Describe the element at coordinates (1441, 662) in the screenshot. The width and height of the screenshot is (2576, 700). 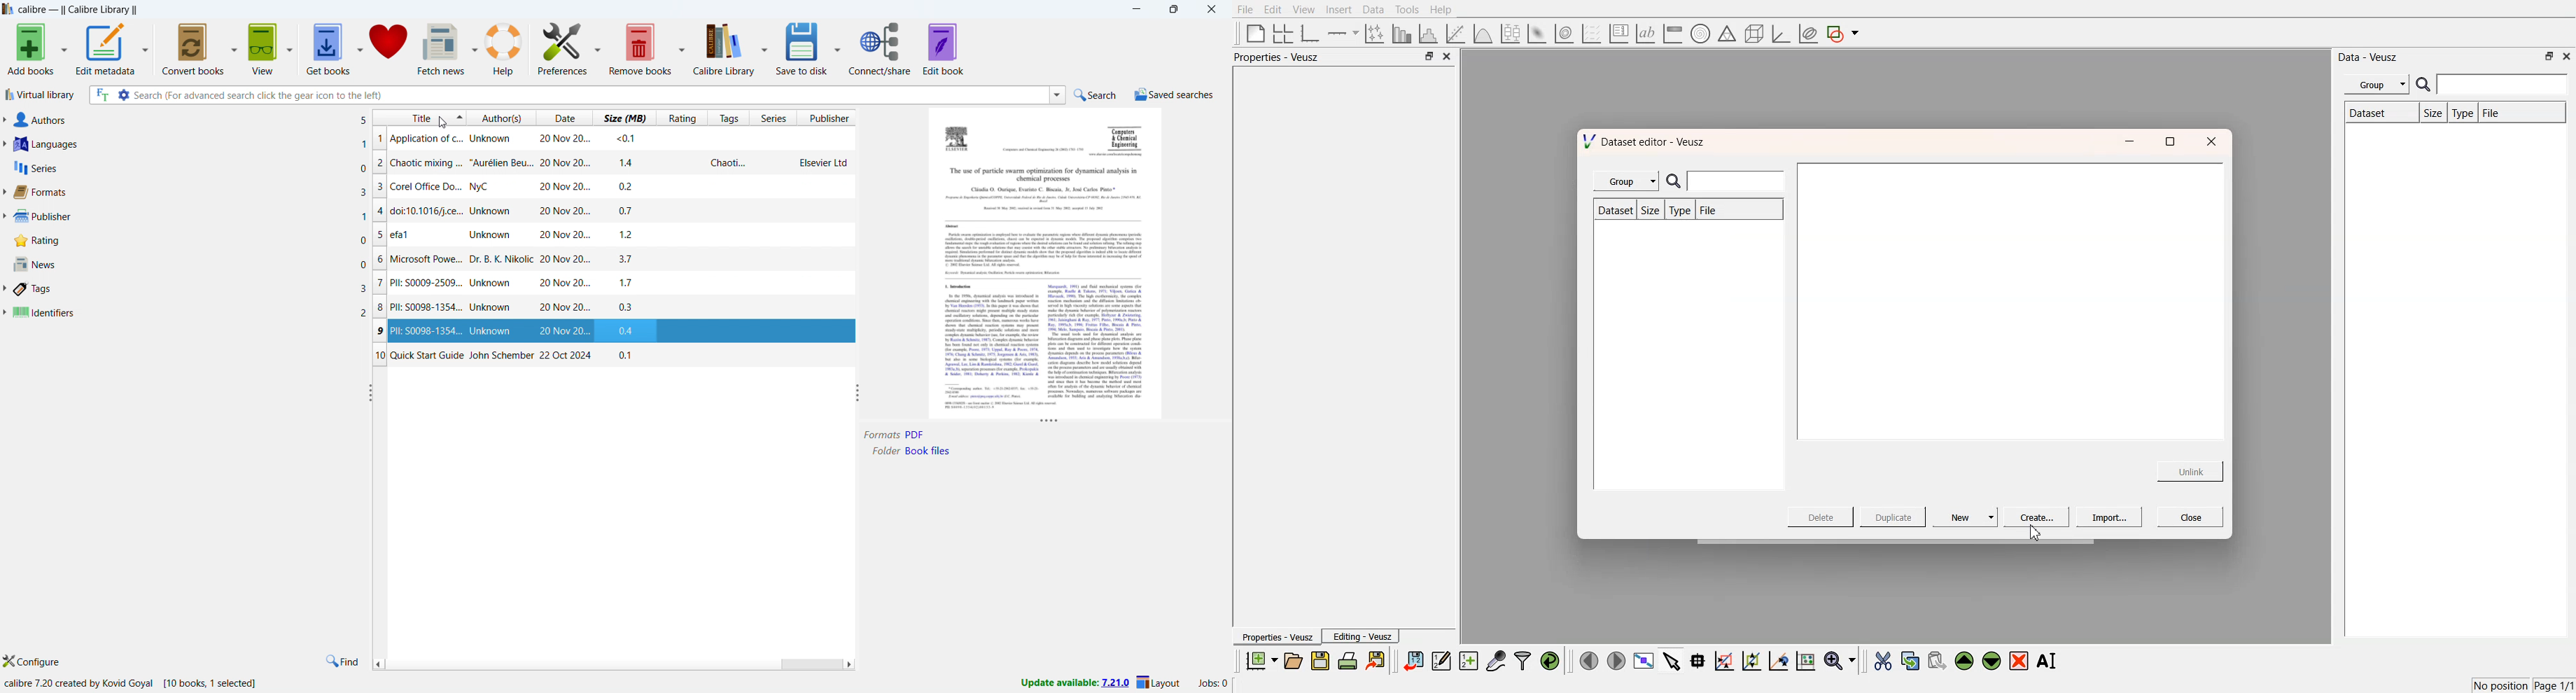
I see `edit and enter data points` at that location.